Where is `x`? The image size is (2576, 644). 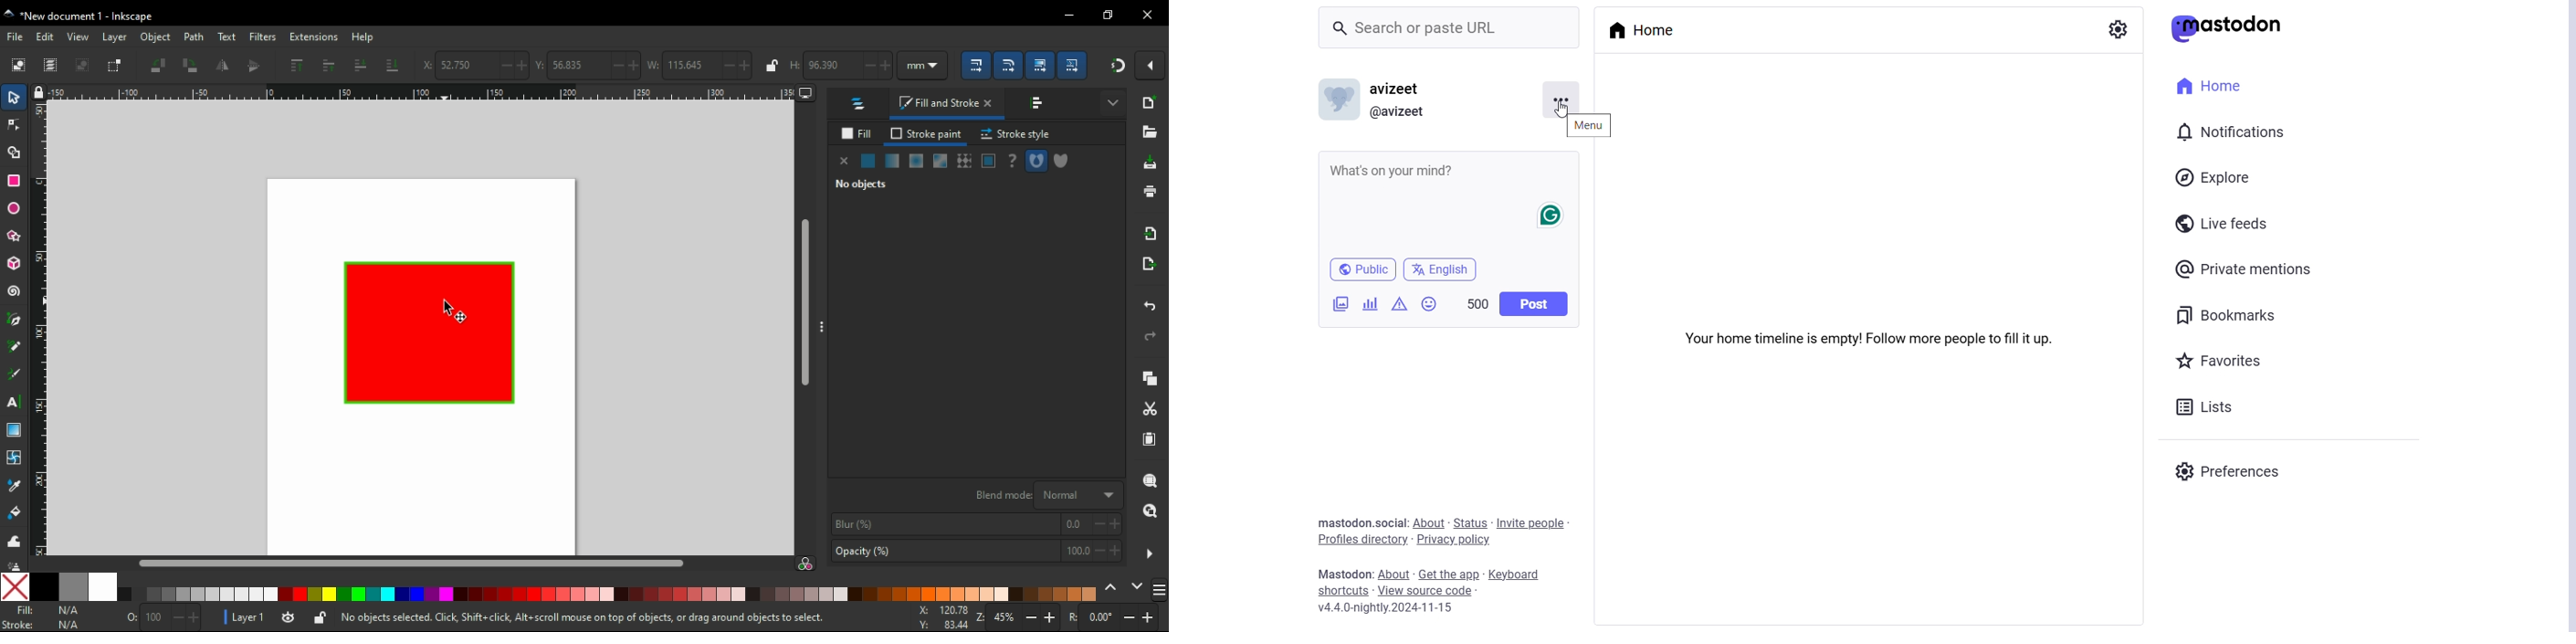
x is located at coordinates (942, 617).